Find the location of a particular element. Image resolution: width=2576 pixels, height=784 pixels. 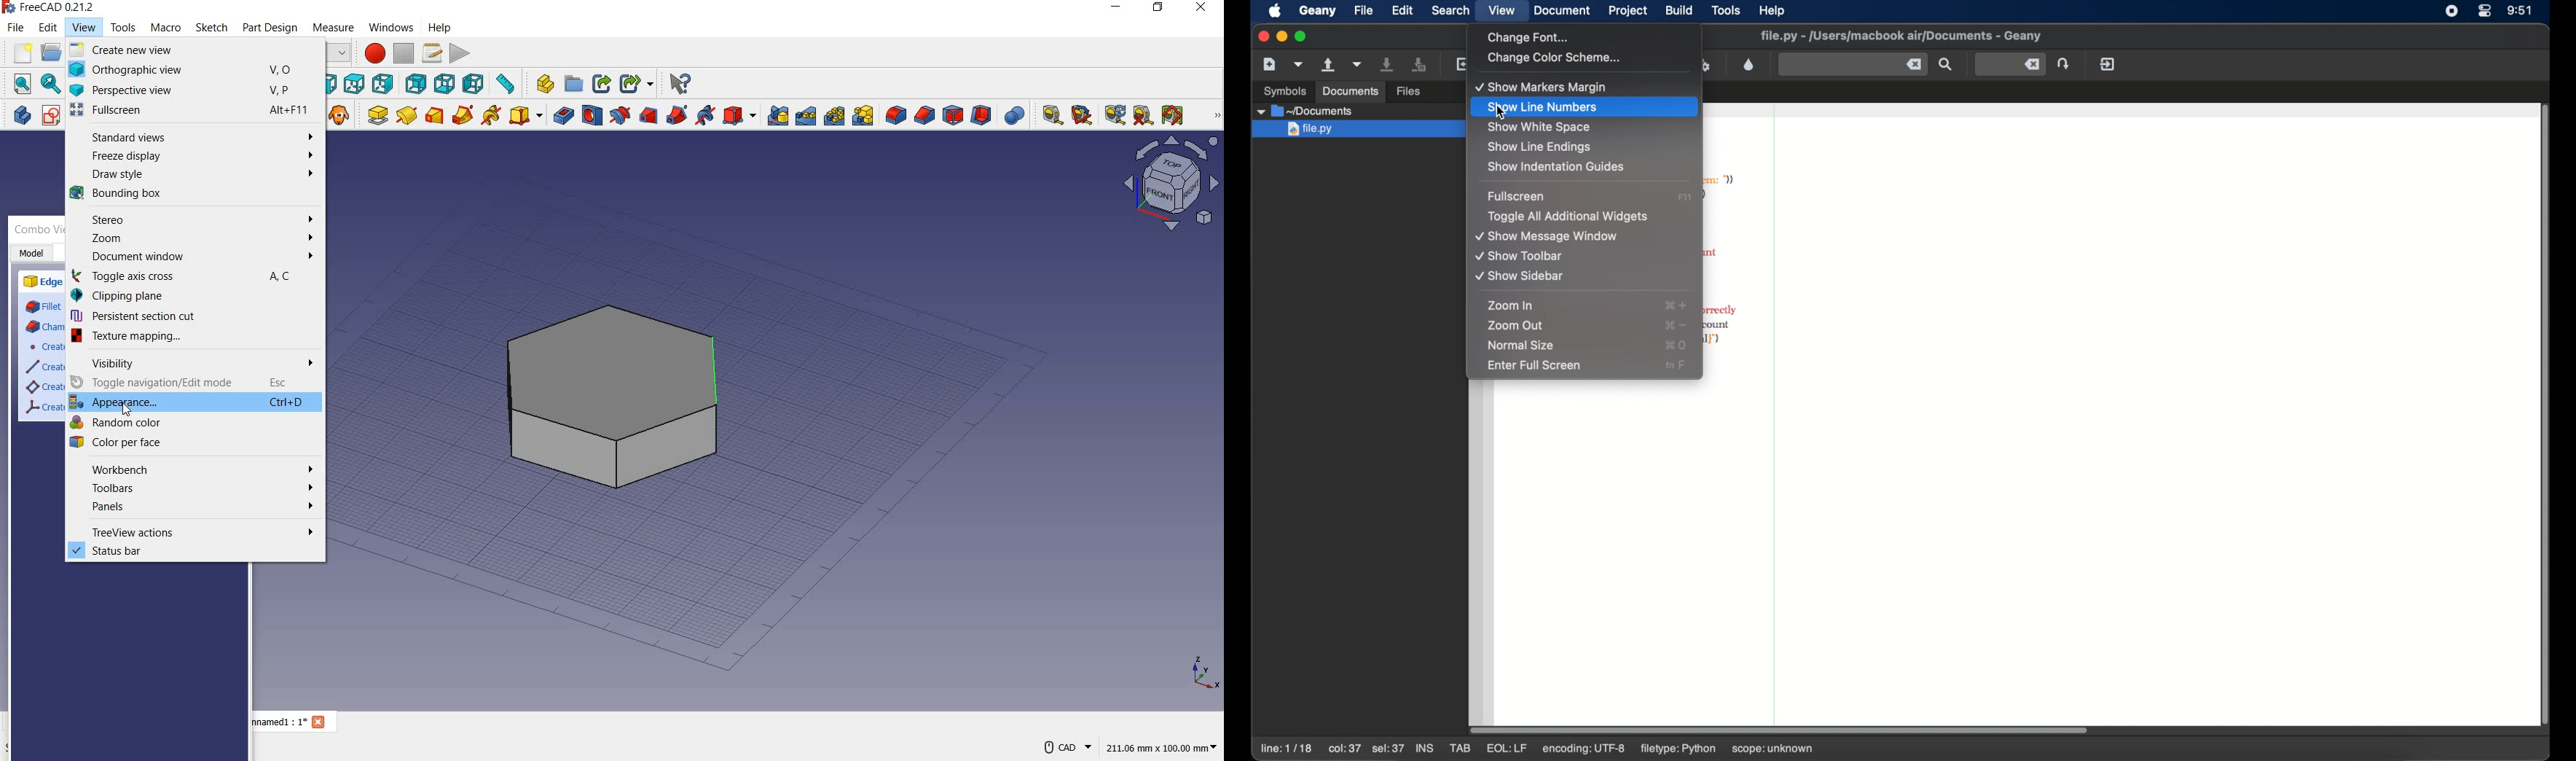

draft is located at coordinates (953, 117).